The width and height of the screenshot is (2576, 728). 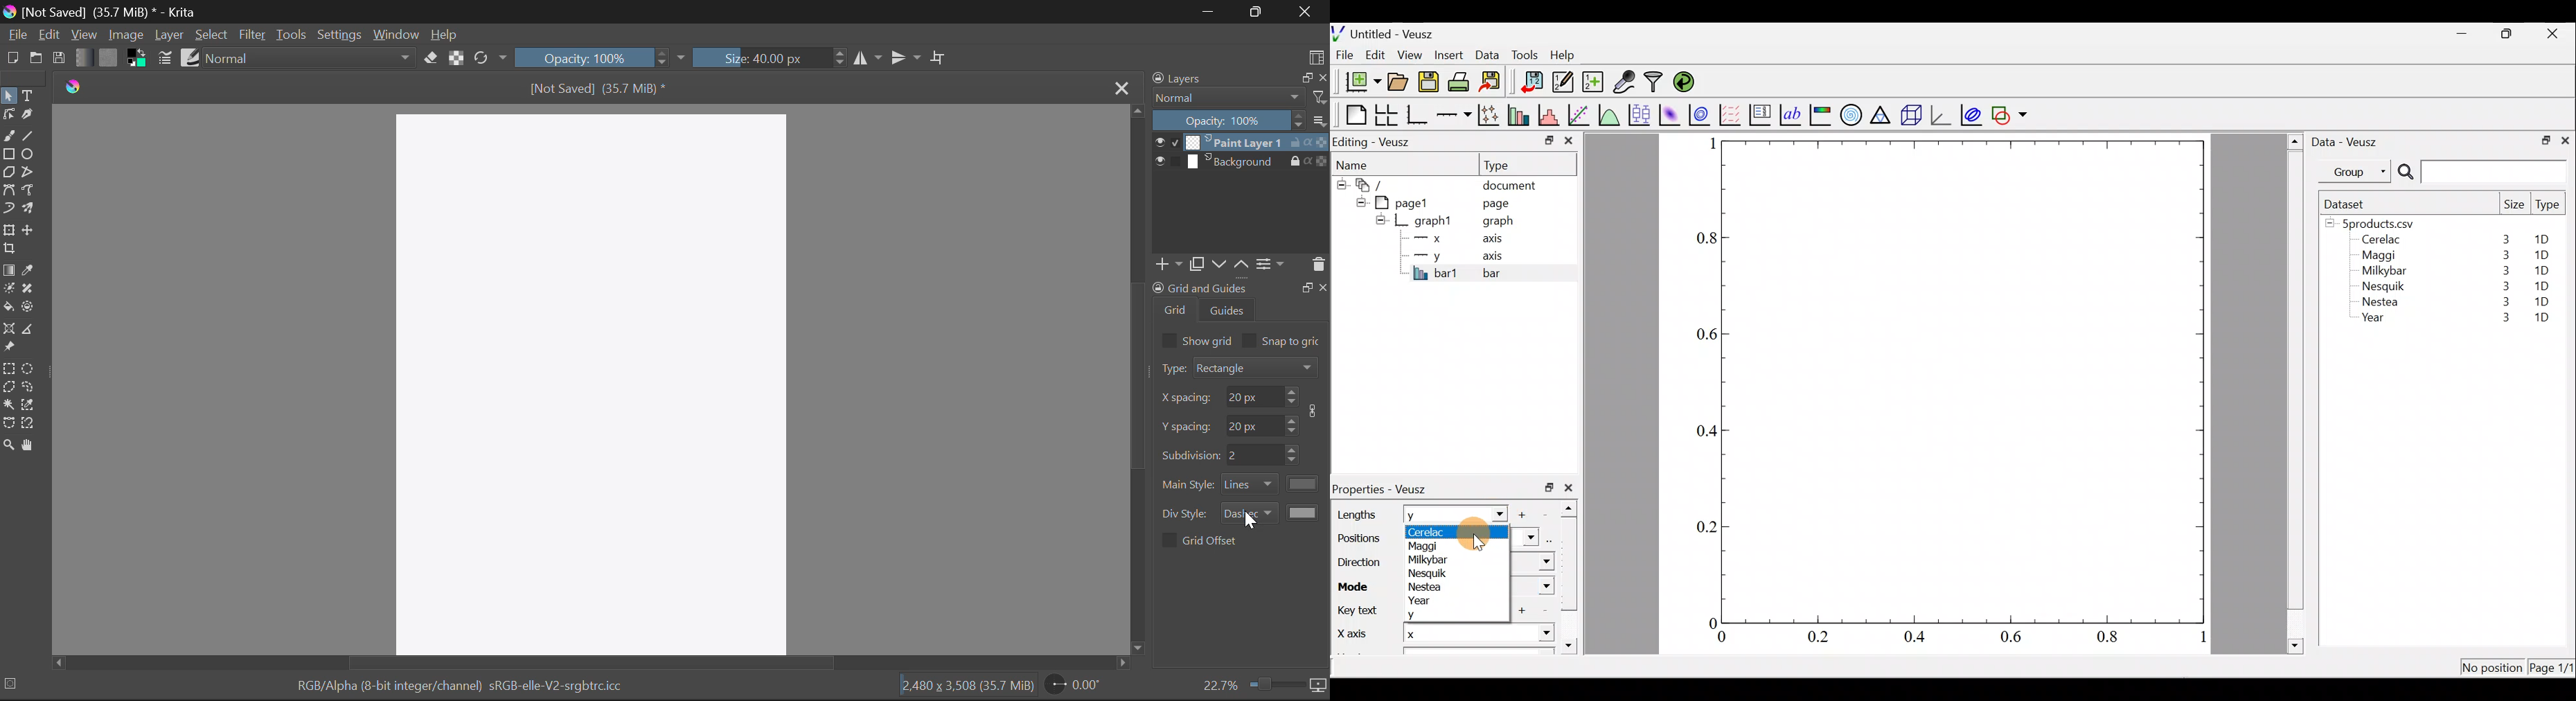 What do you see at coordinates (1964, 380) in the screenshot?
I see `graph plot area` at bounding box center [1964, 380].